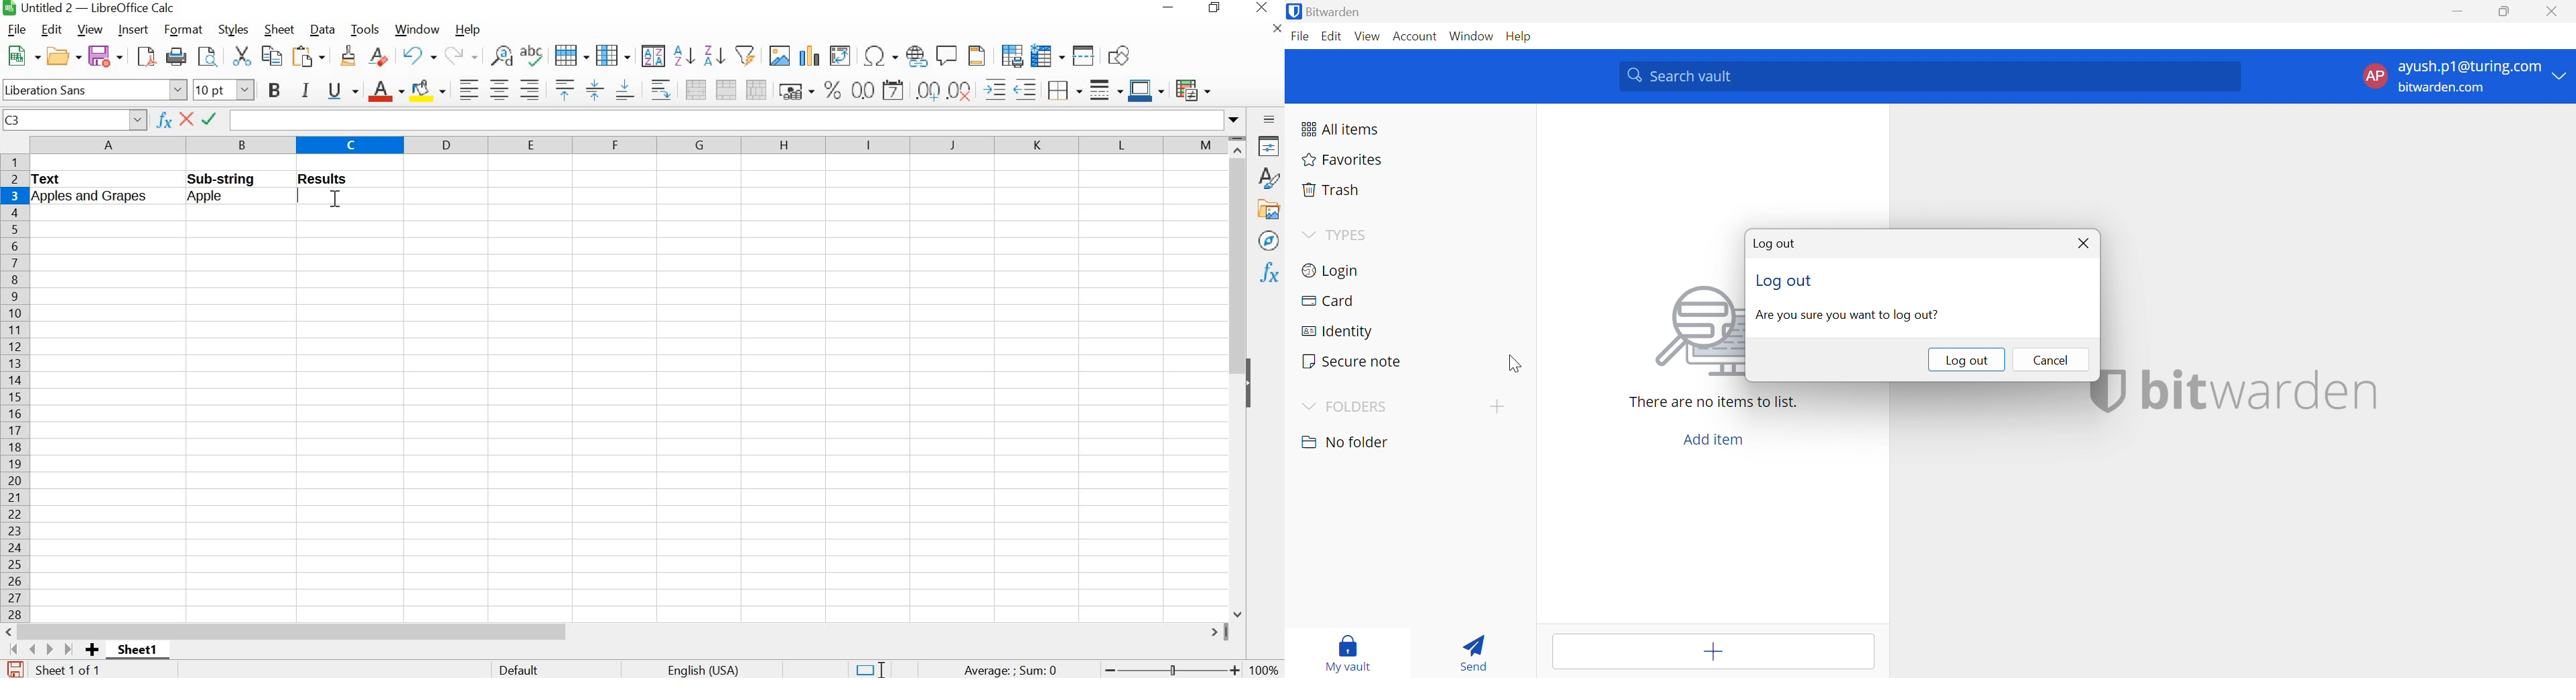 The width and height of the screenshot is (2576, 700). What do you see at coordinates (88, 8) in the screenshot?
I see `file name` at bounding box center [88, 8].